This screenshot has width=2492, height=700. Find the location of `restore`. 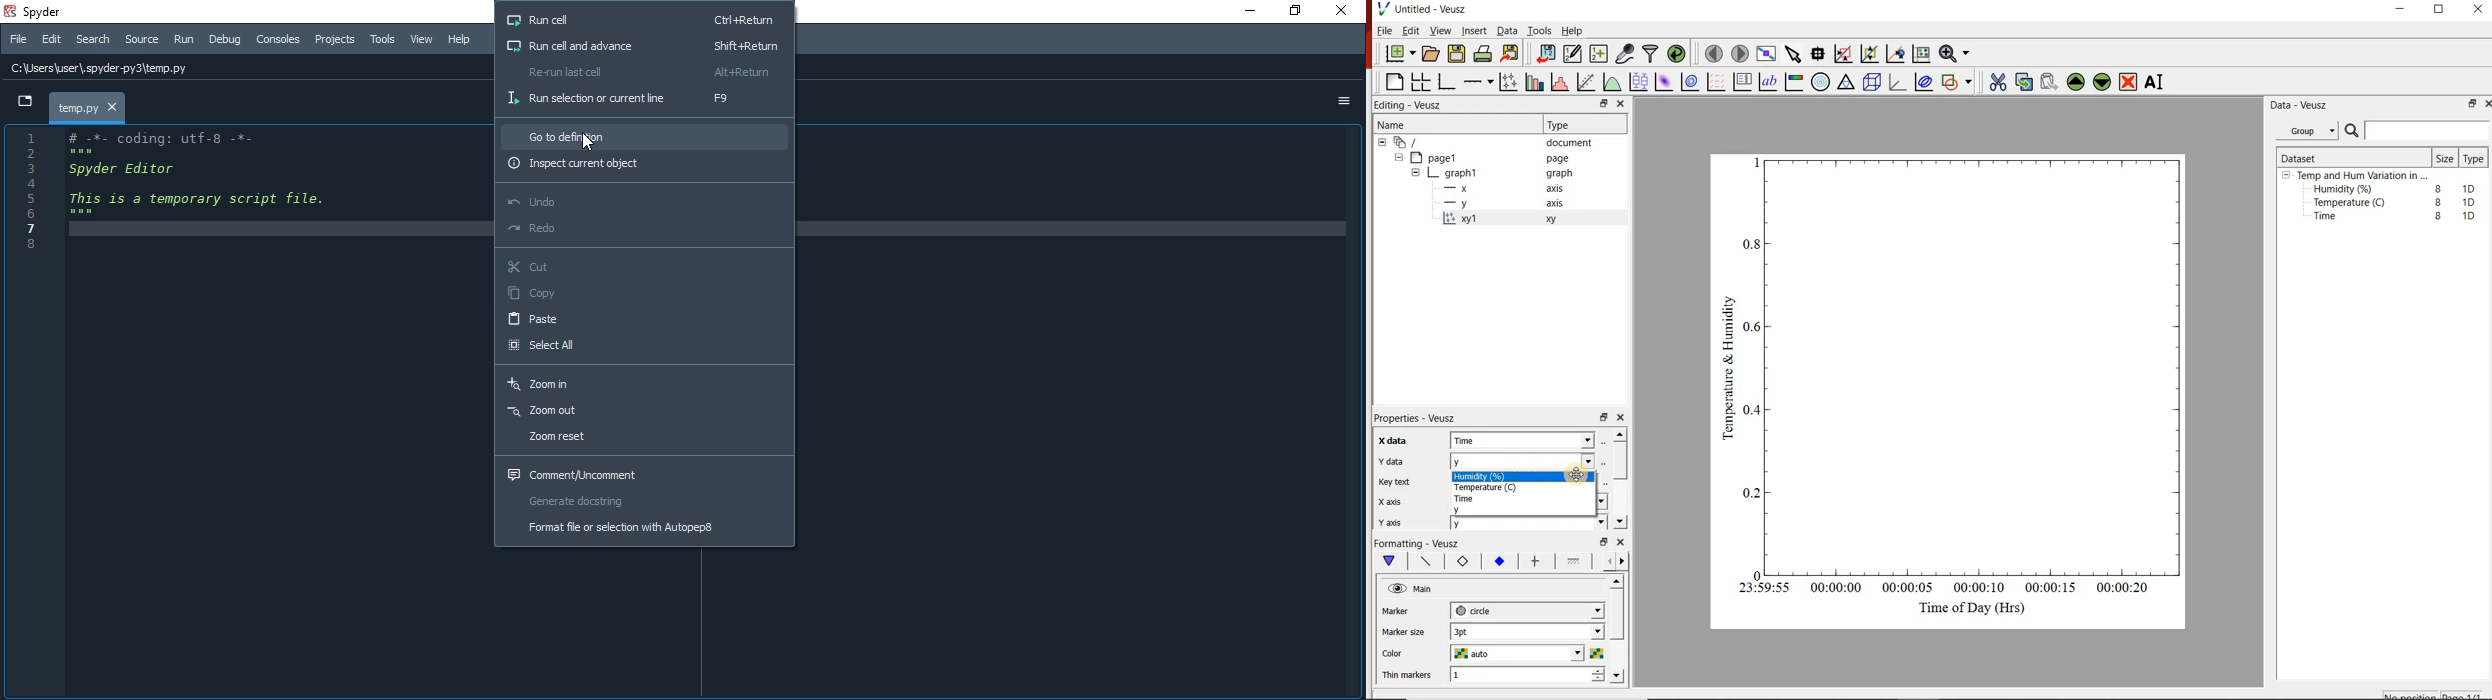

restore is located at coordinates (1295, 12).